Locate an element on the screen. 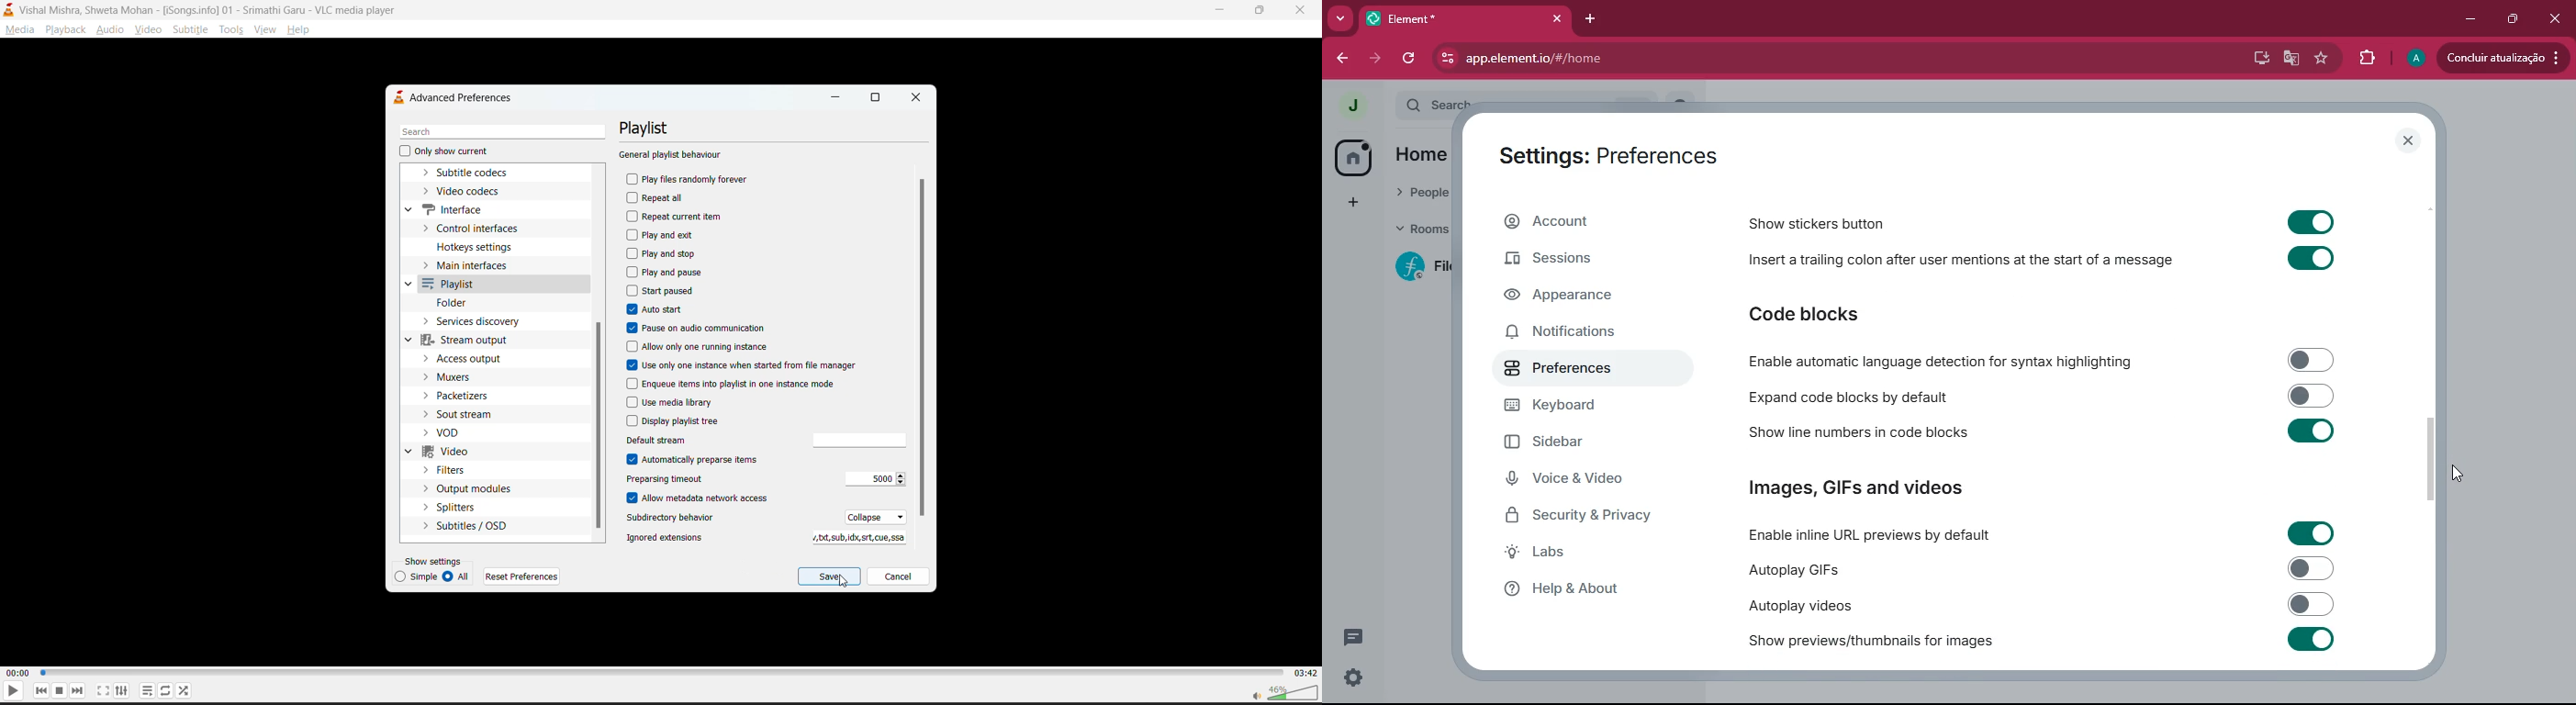 This screenshot has width=2576, height=728. loop is located at coordinates (161, 688).